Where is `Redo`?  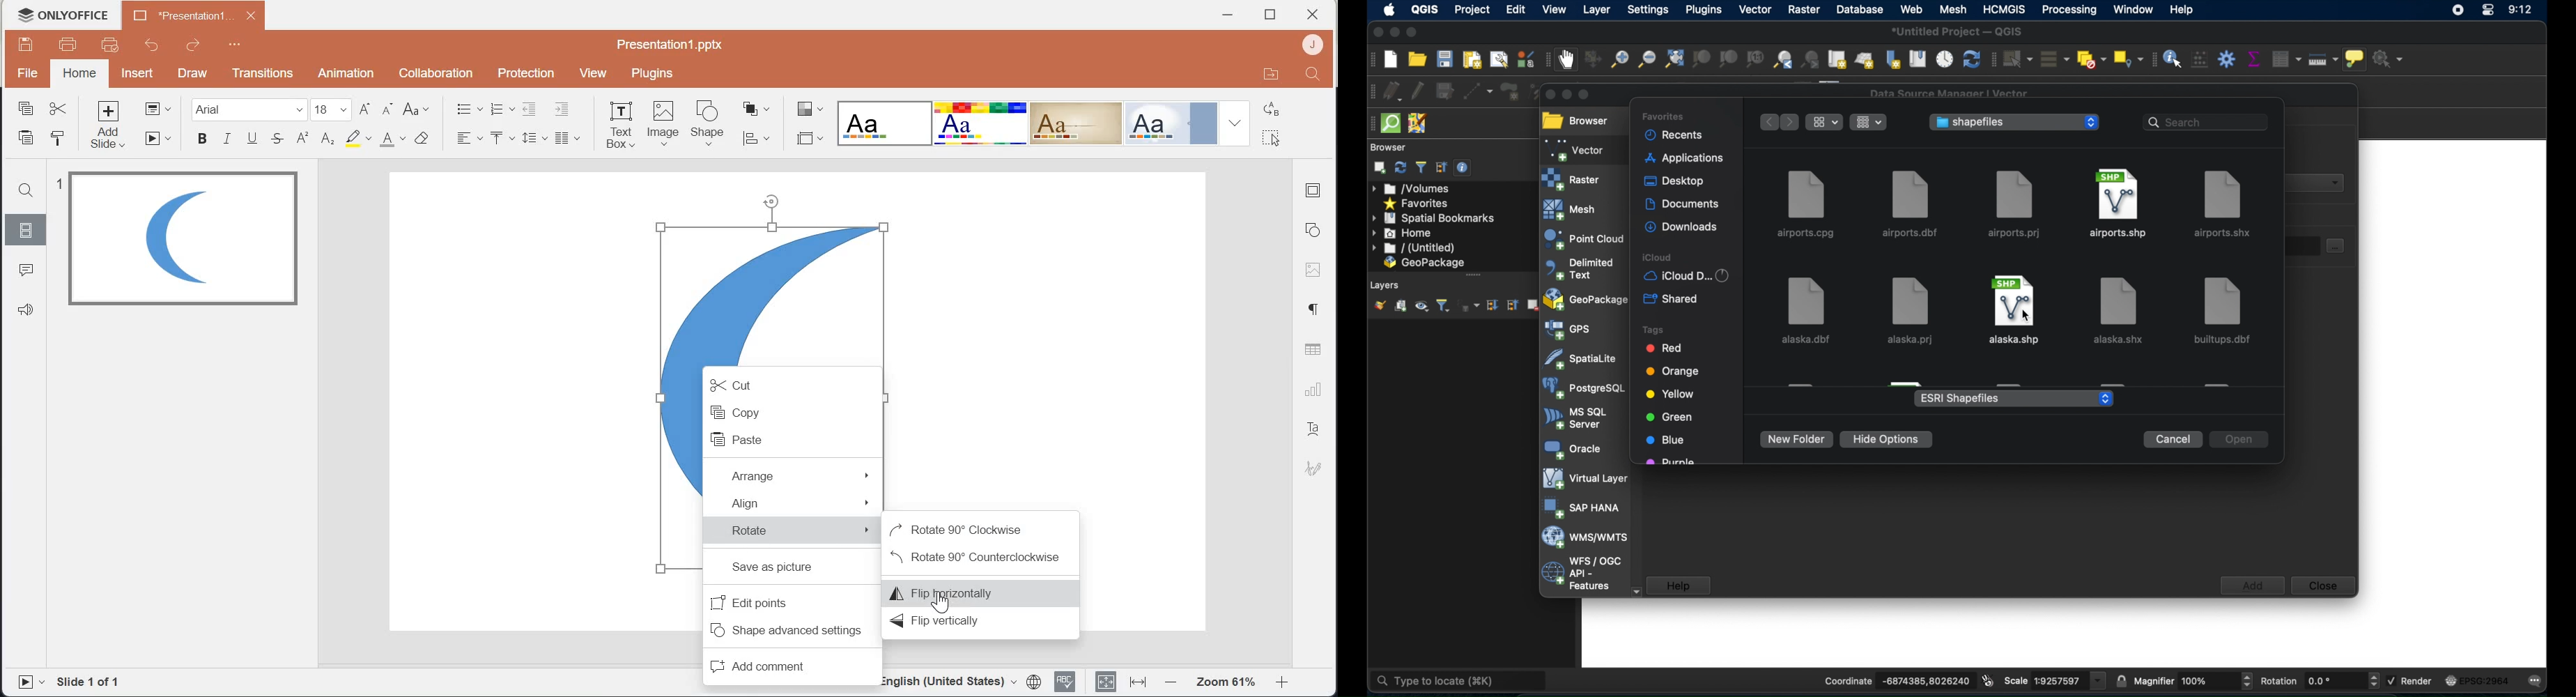
Redo is located at coordinates (191, 45).